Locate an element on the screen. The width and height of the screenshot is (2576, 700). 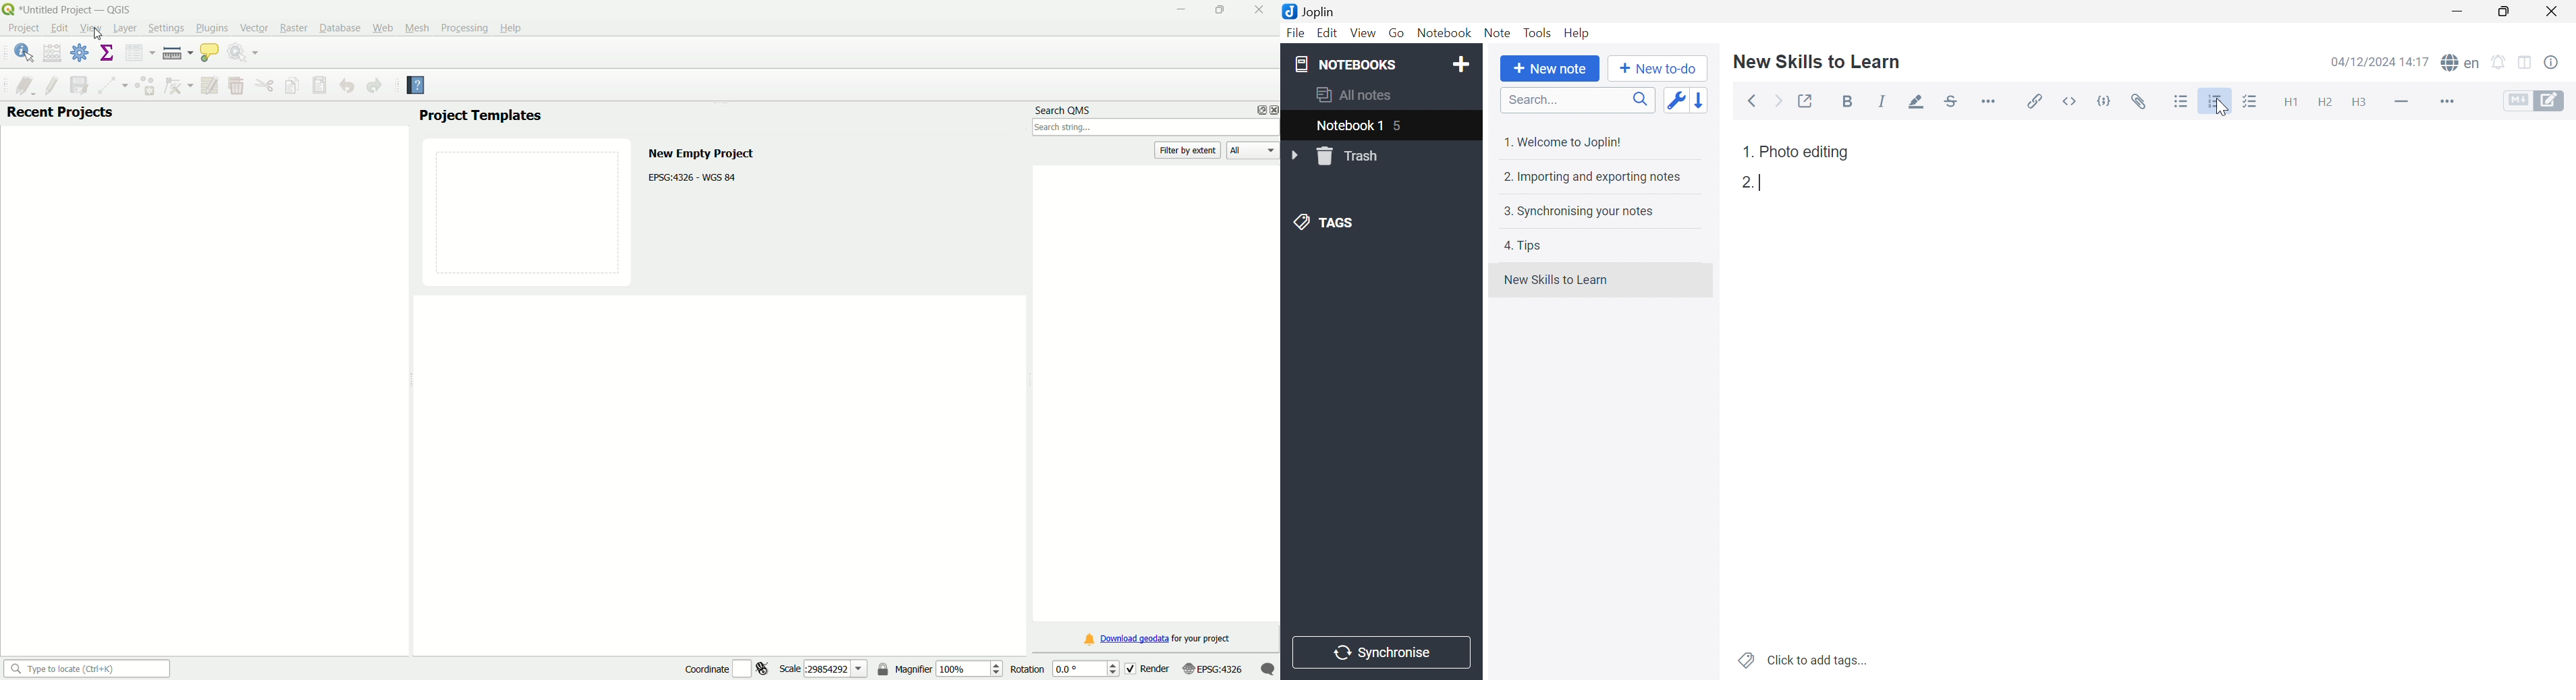
Click to add tags... is located at coordinates (1805, 661).